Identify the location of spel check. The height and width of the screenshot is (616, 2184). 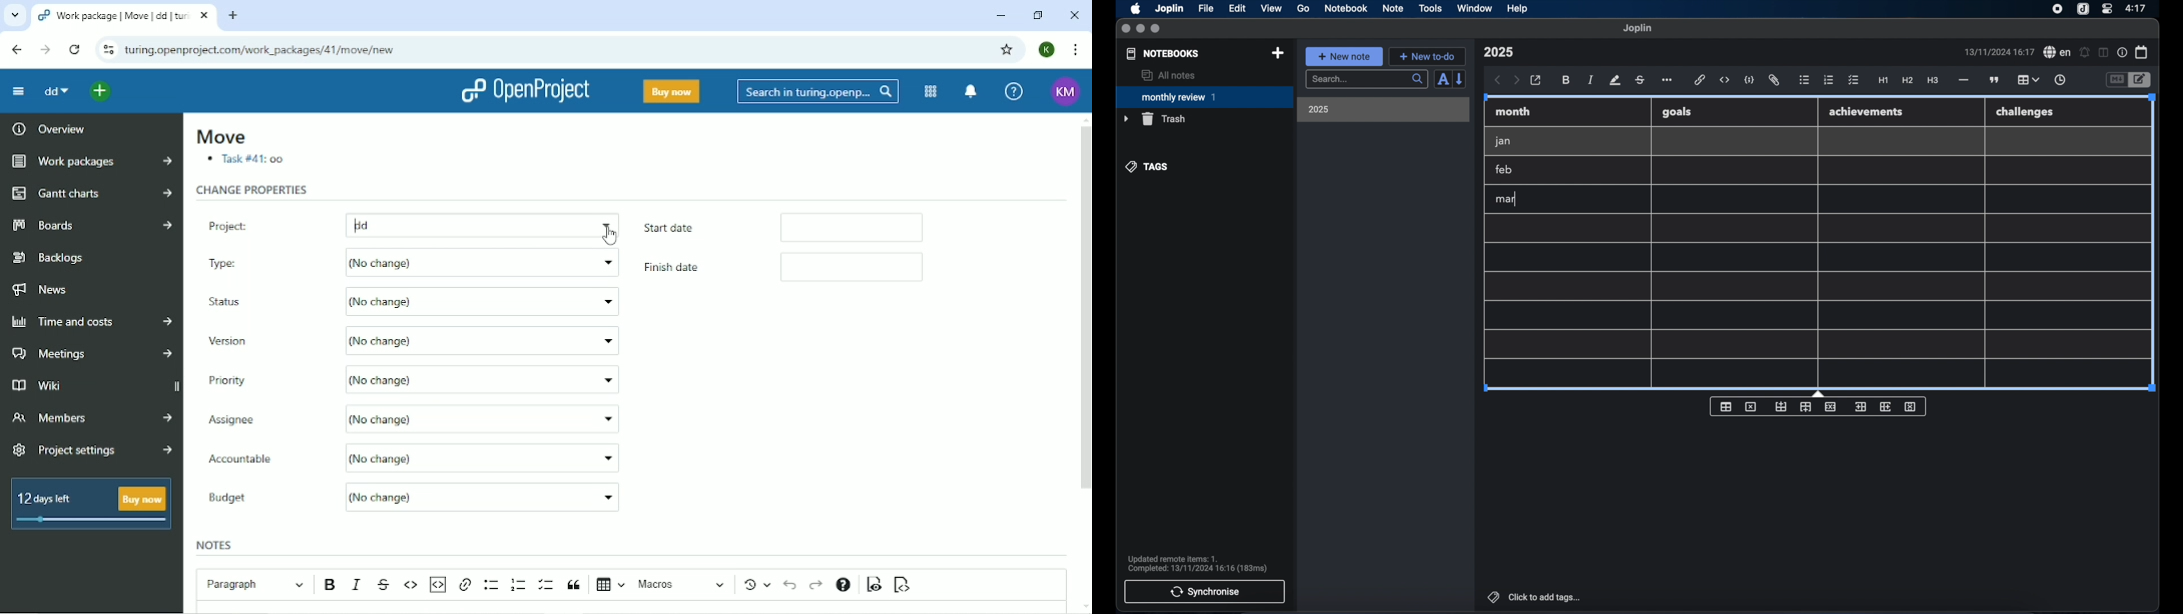
(2058, 52).